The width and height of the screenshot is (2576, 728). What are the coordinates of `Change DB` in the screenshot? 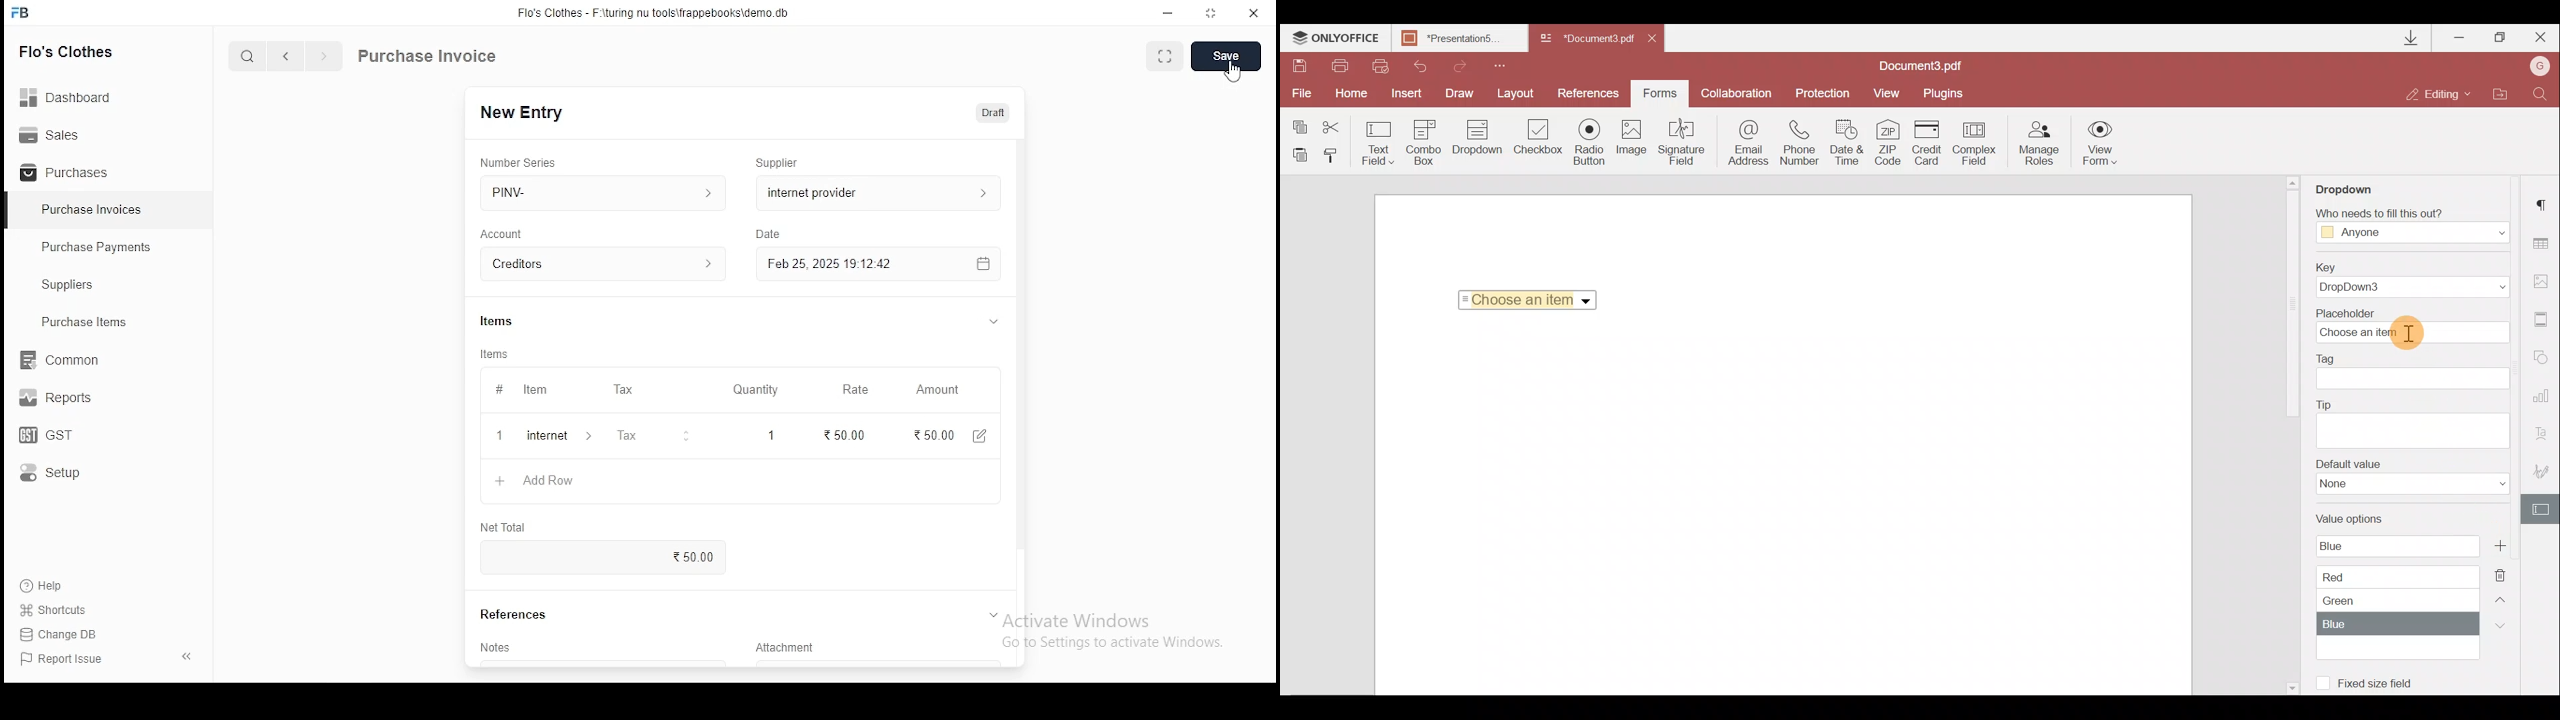 It's located at (65, 635).